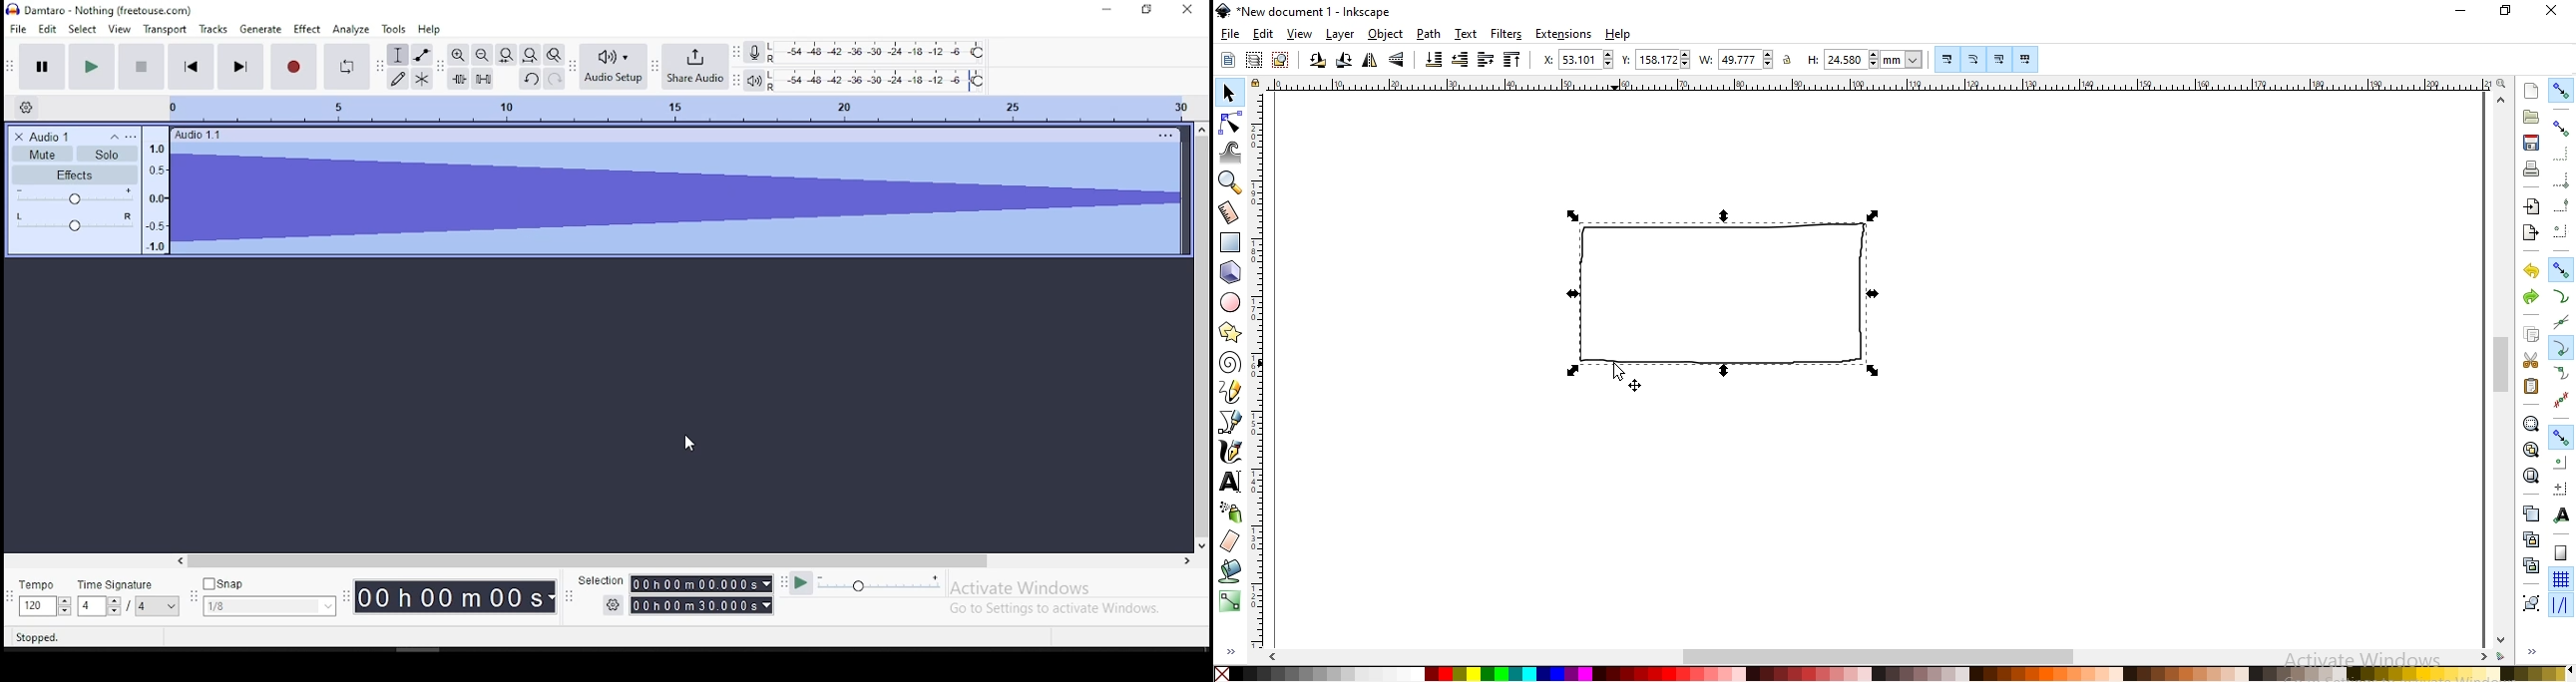 The image size is (2576, 700). Describe the element at coordinates (679, 193) in the screenshot. I see `audio clip` at that location.